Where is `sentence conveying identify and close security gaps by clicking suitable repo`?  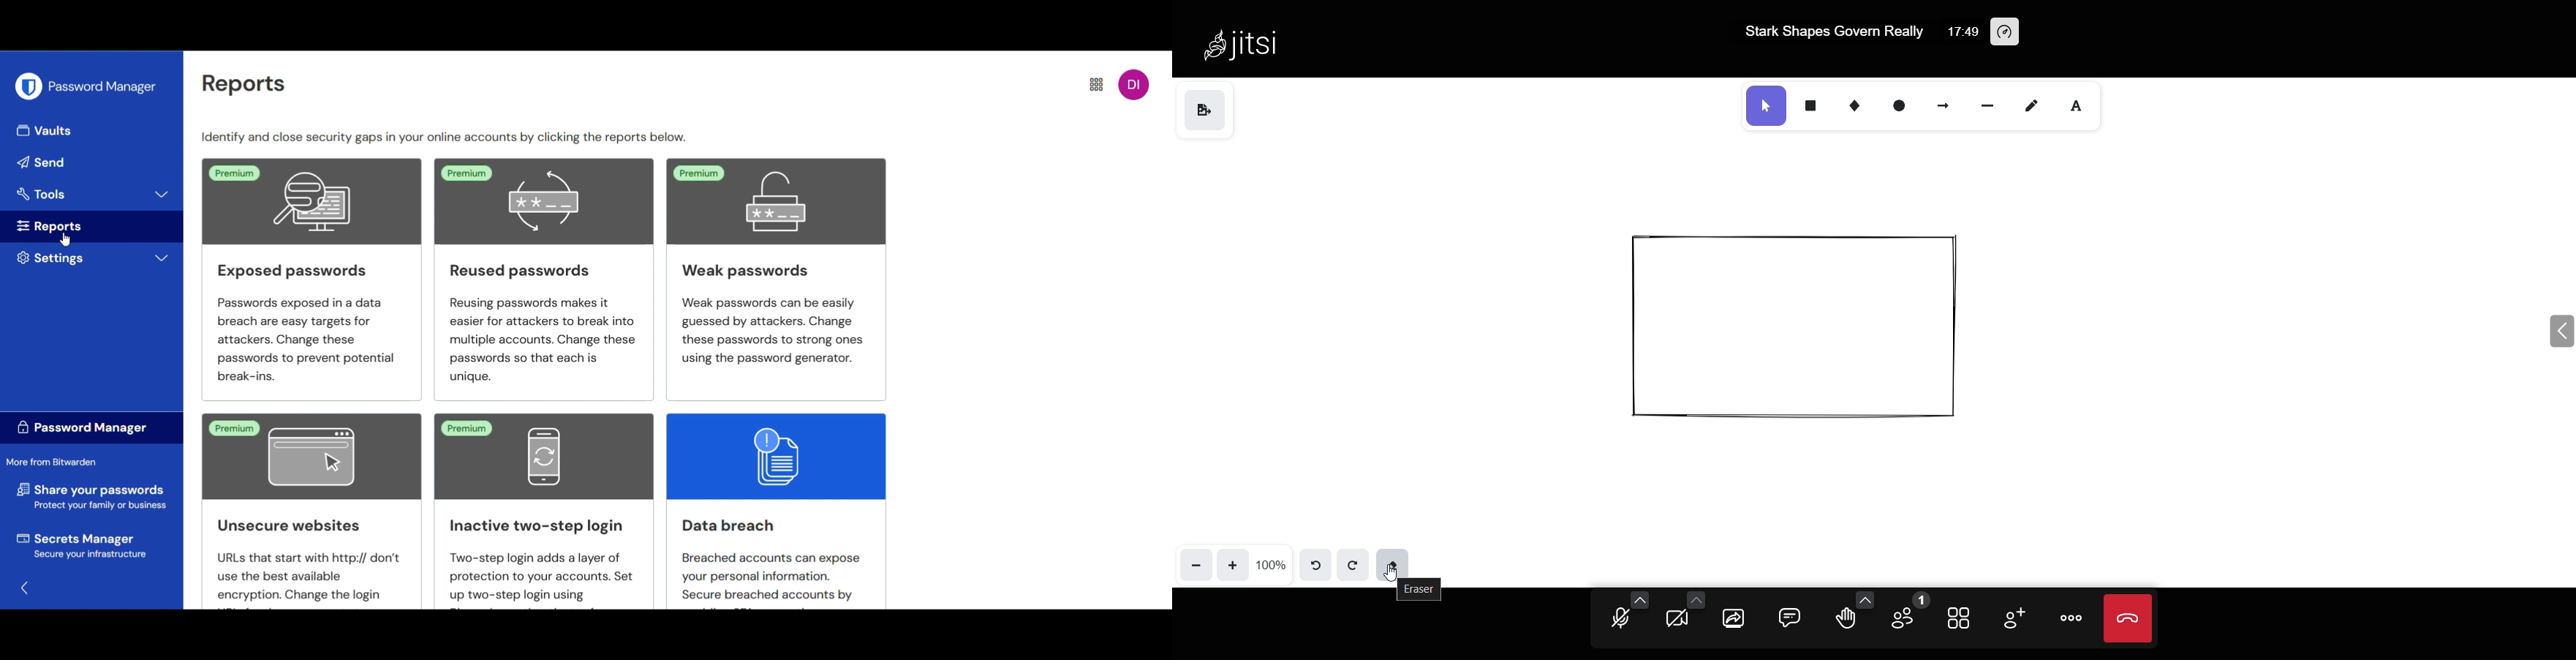
sentence conveying identify and close security gaps by clicking suitable repo is located at coordinates (453, 135).